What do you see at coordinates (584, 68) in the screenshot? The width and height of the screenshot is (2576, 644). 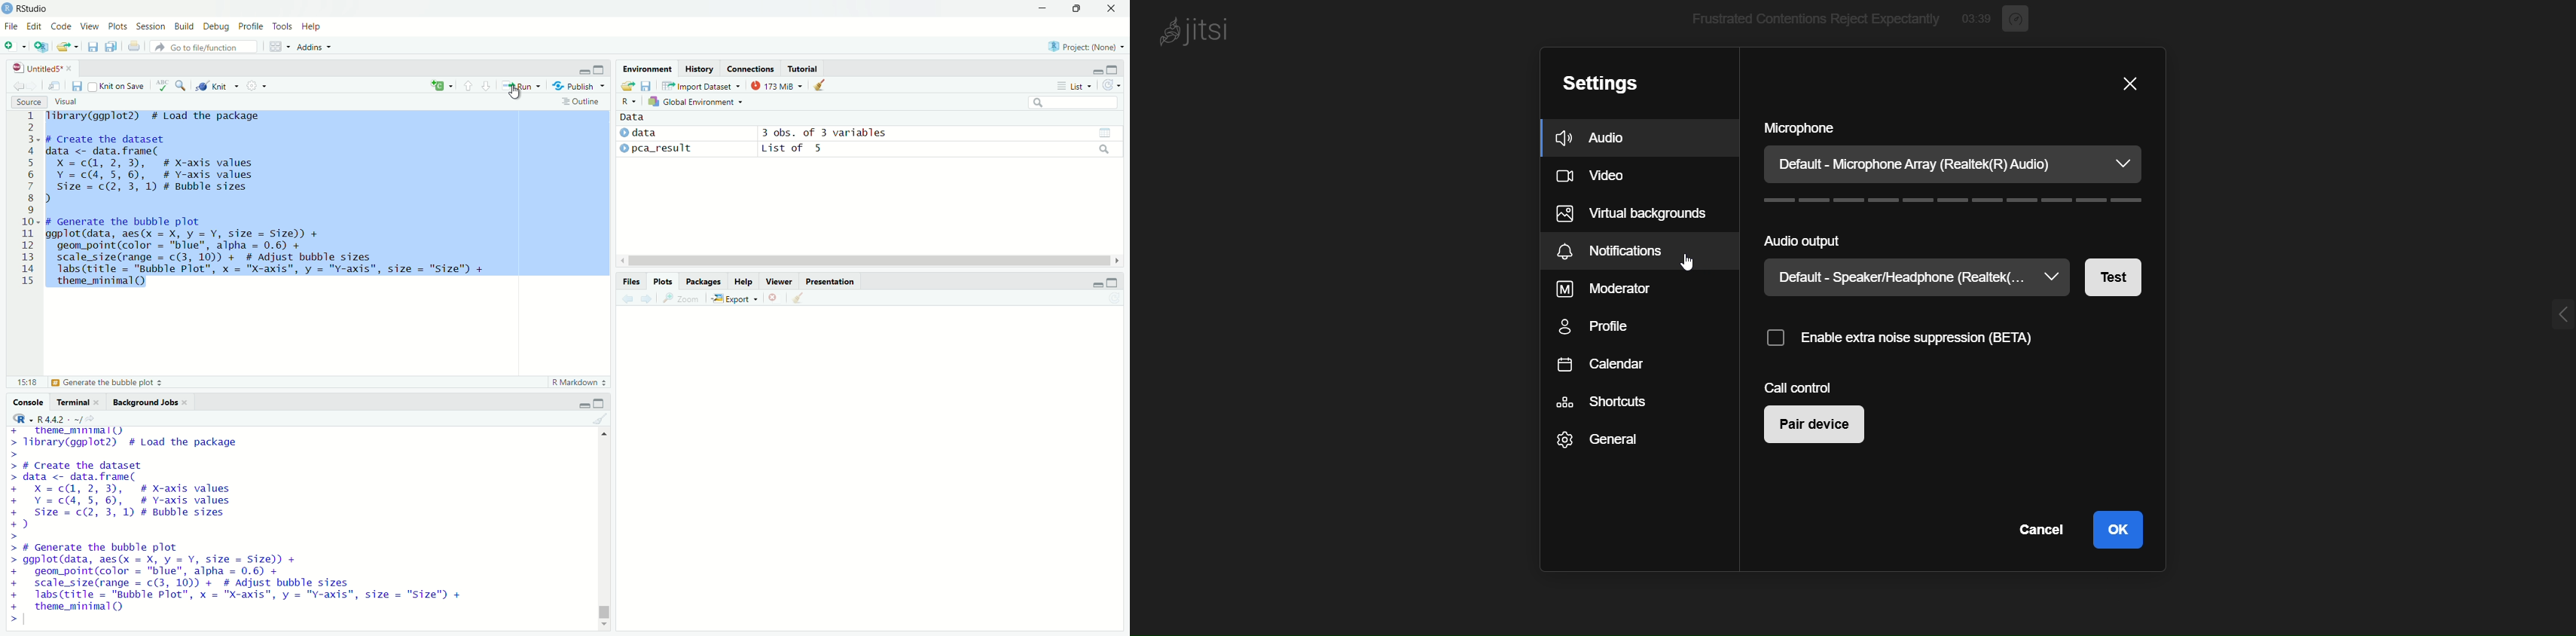 I see `minimize` at bounding box center [584, 68].